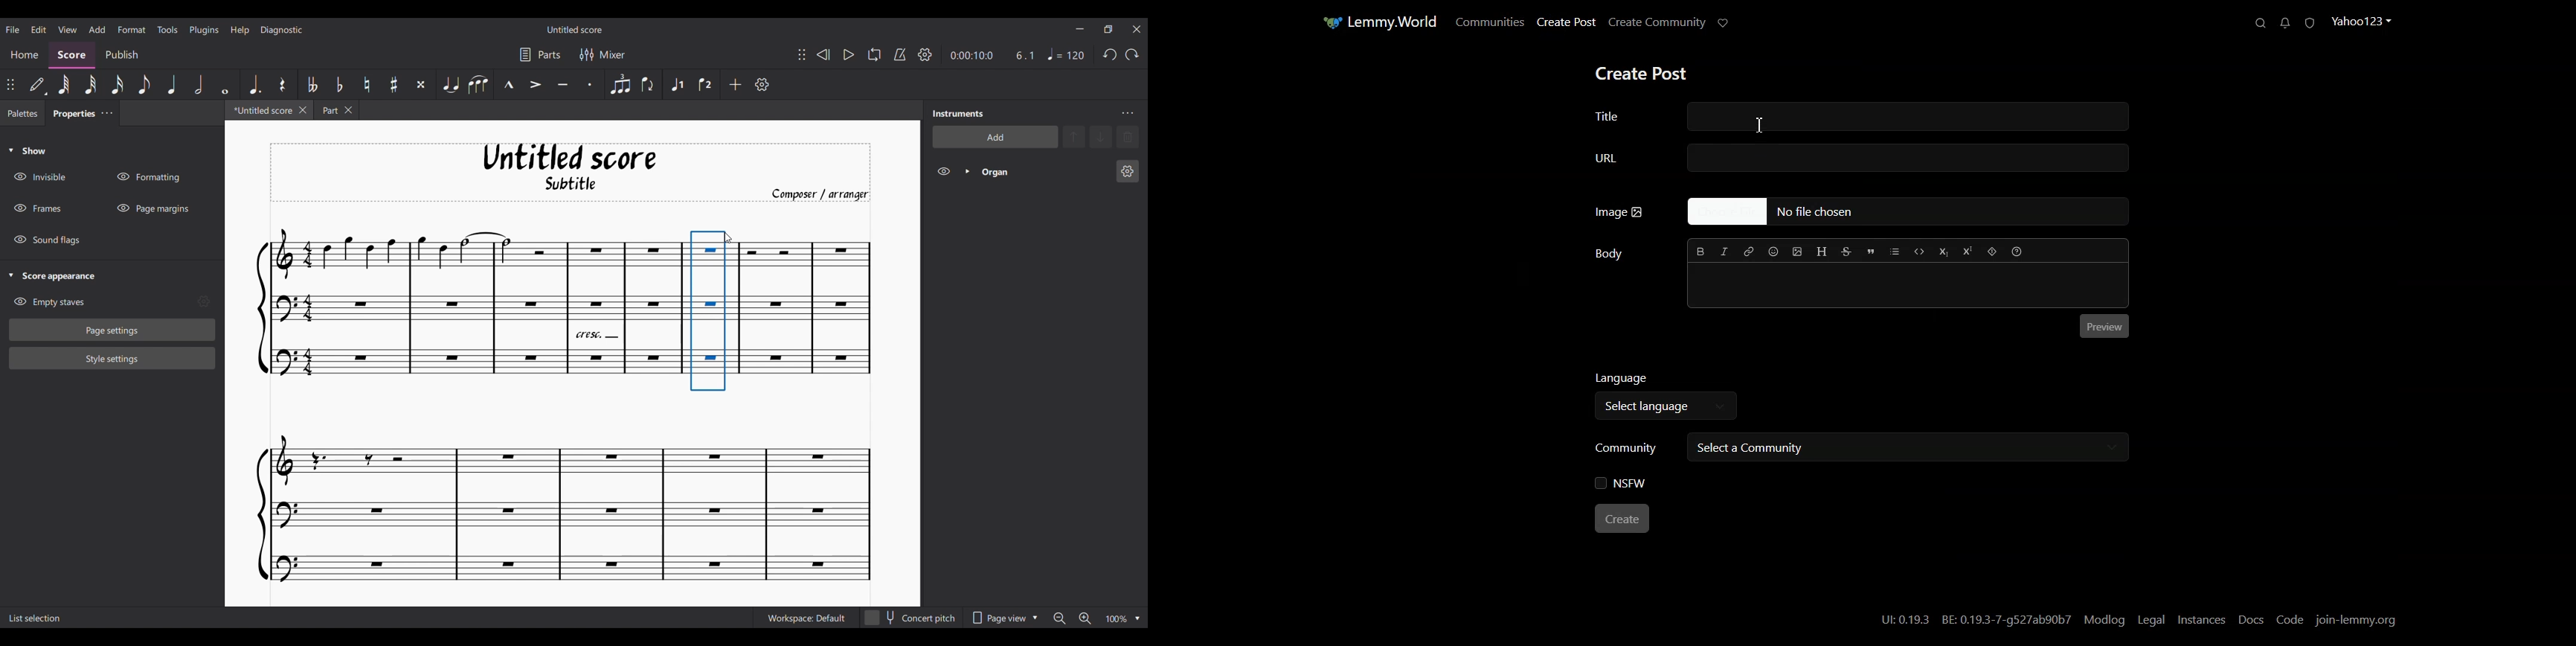 This screenshot has width=2576, height=672. What do you see at coordinates (24, 56) in the screenshot?
I see `Home section` at bounding box center [24, 56].